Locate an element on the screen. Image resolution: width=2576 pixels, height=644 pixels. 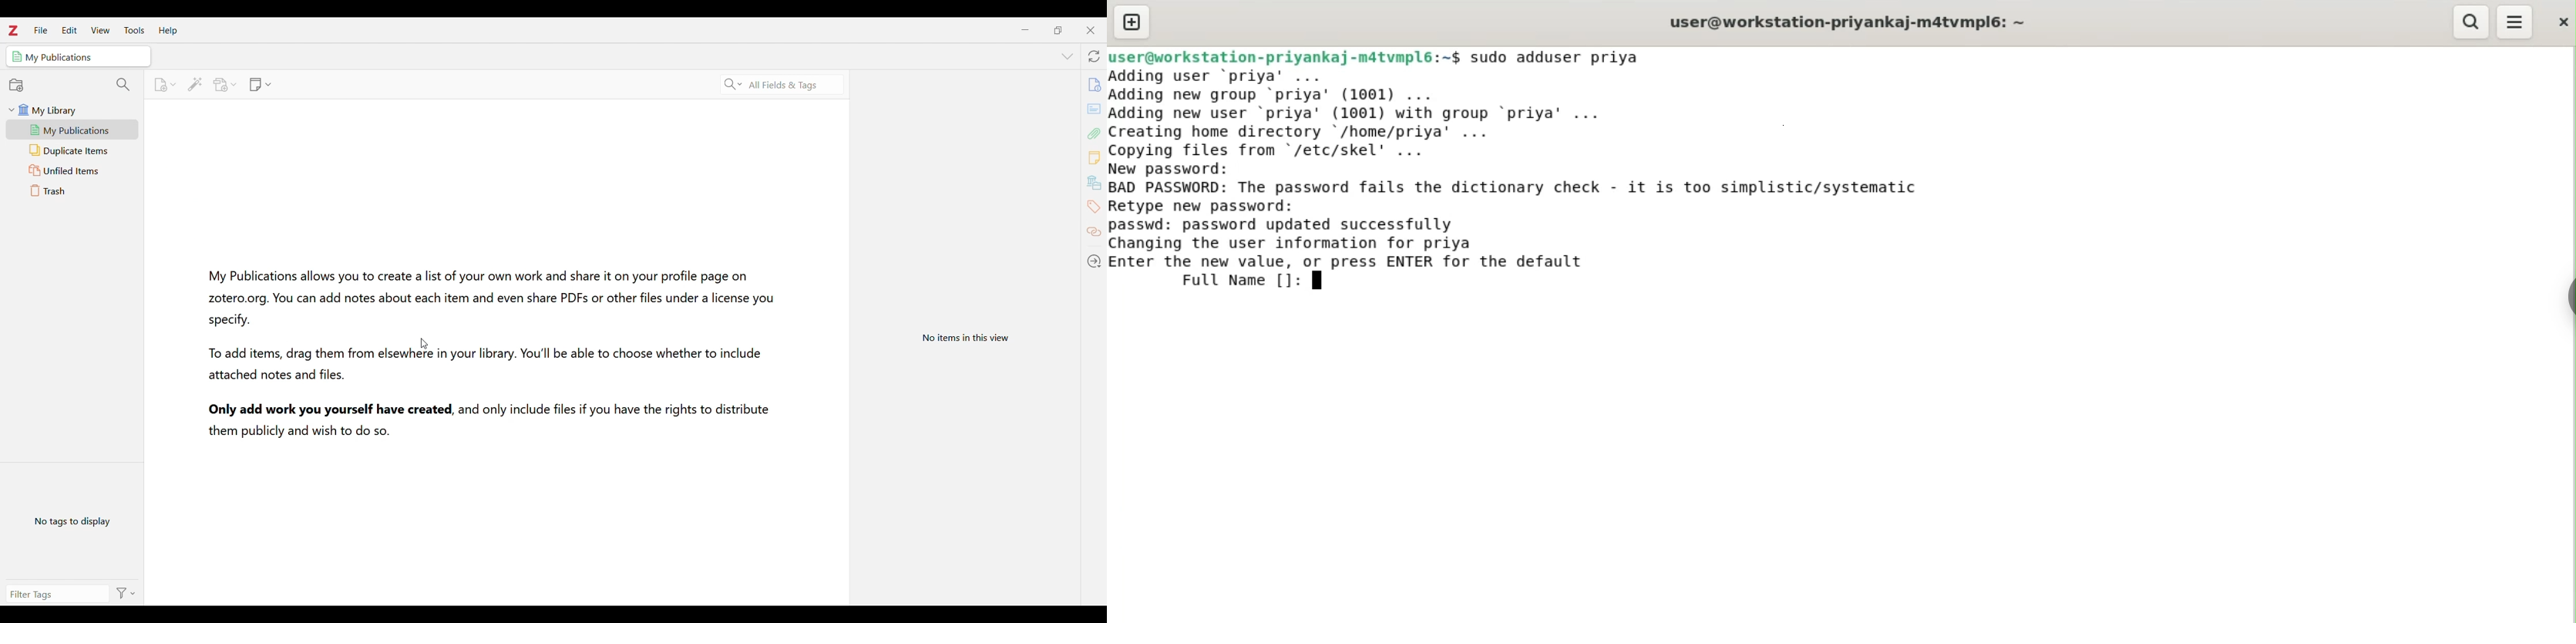
Tags is located at coordinates (1095, 206).